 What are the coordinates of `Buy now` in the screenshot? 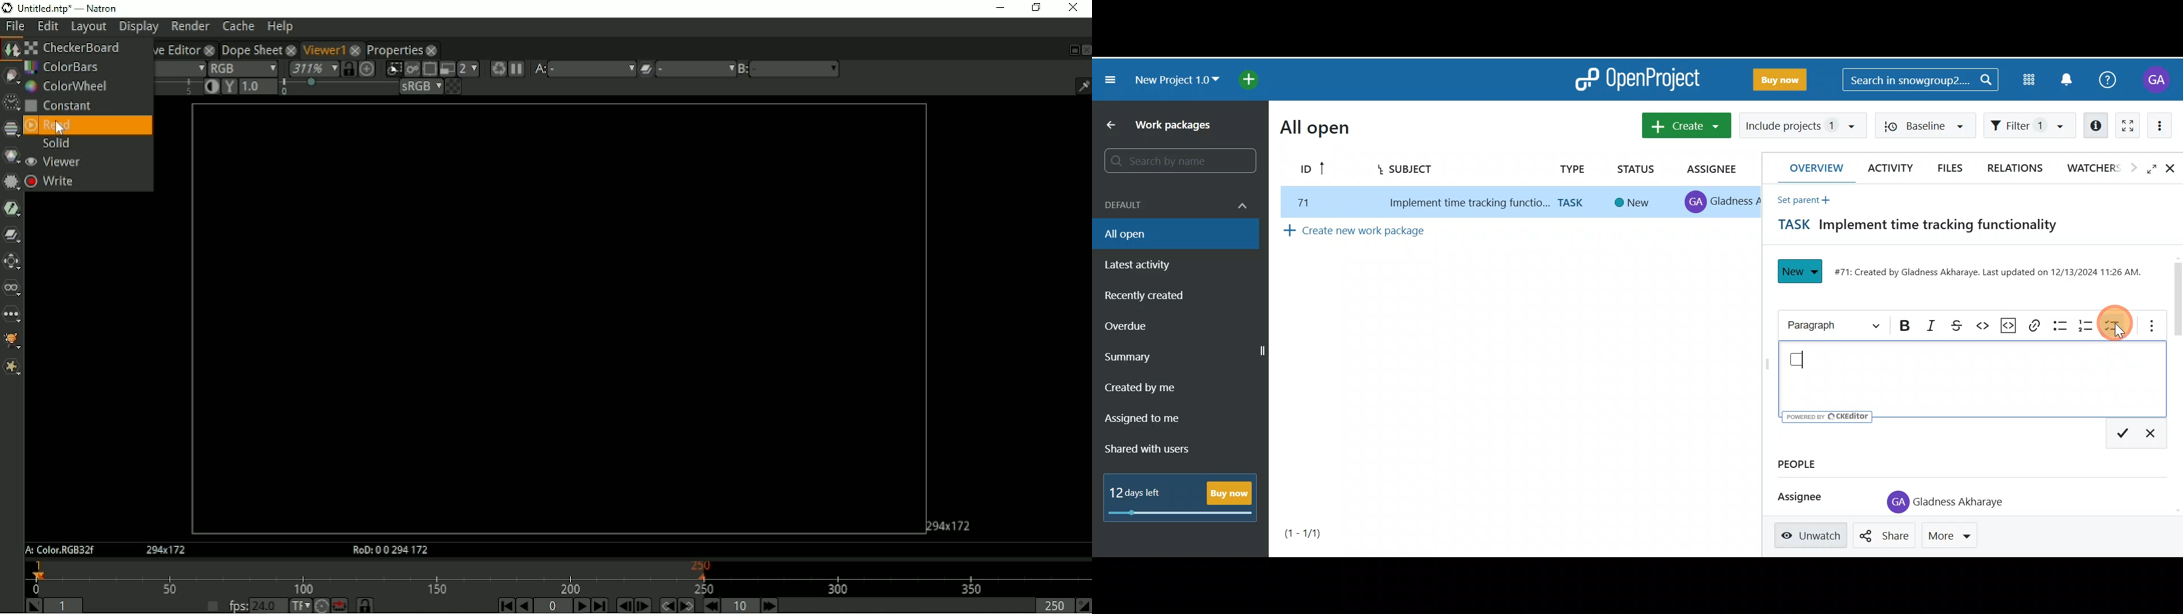 It's located at (1771, 81).